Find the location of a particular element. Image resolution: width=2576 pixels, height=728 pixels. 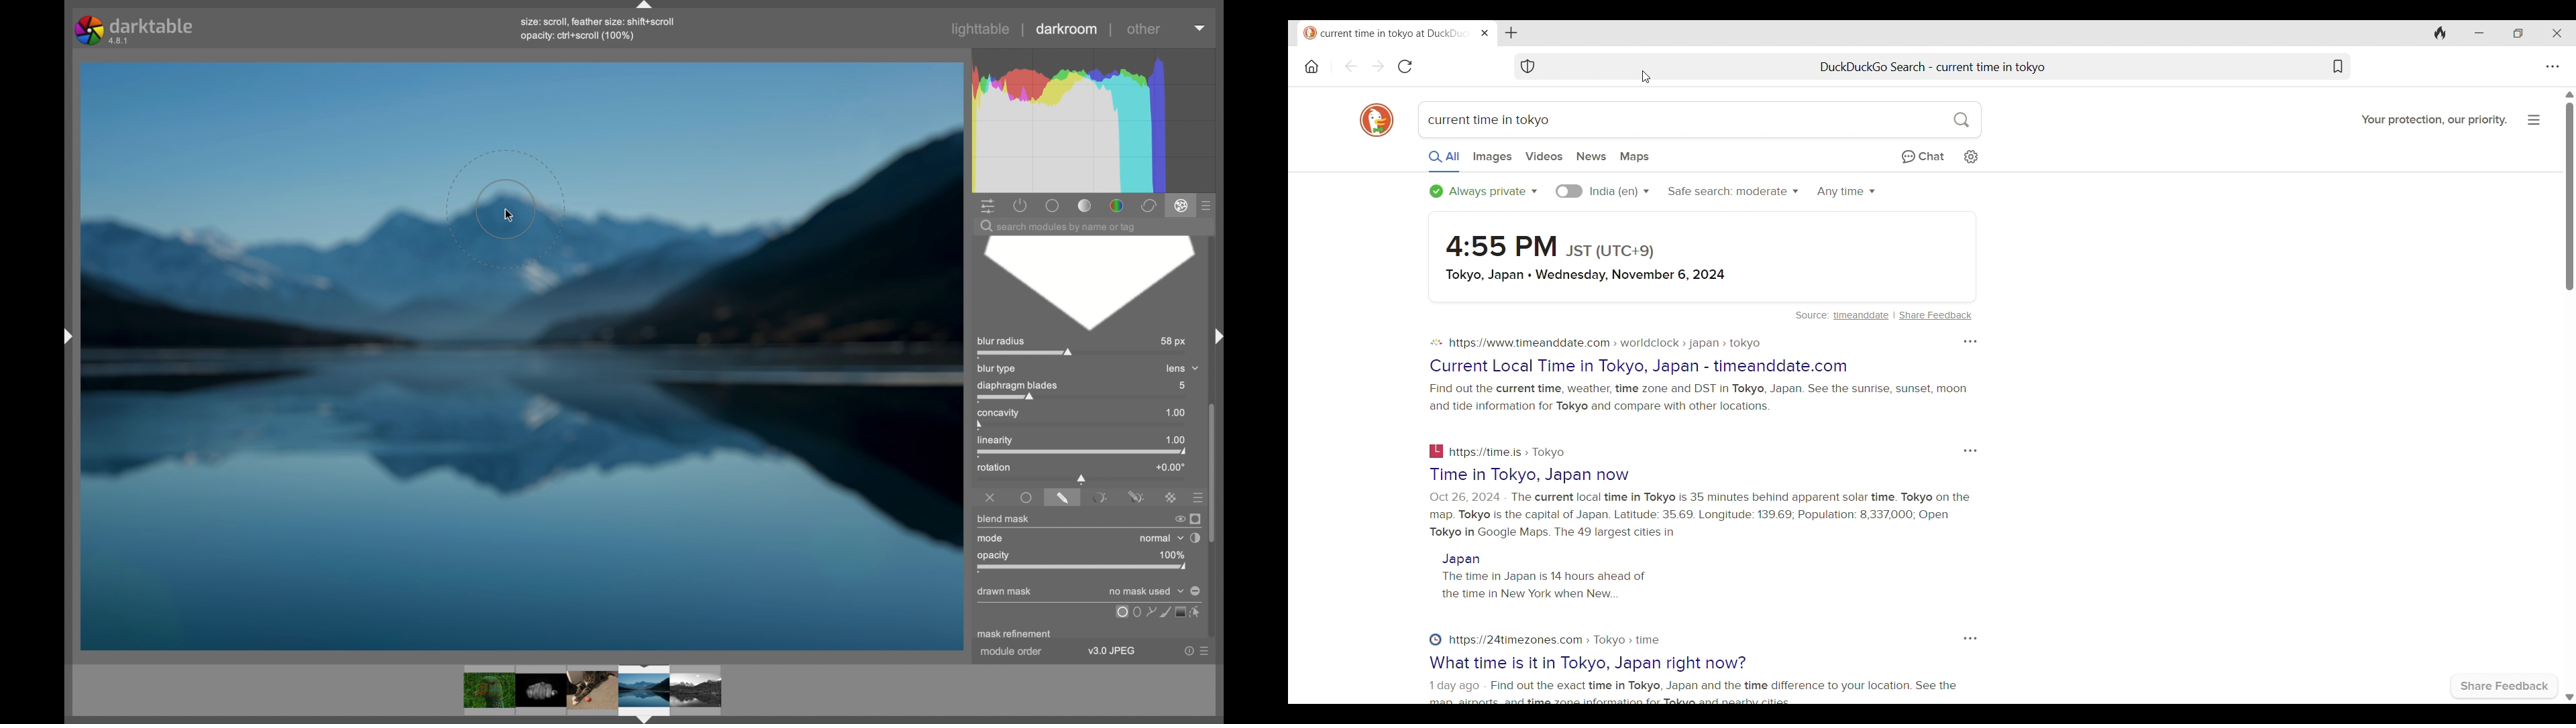

cursor is located at coordinates (510, 217).